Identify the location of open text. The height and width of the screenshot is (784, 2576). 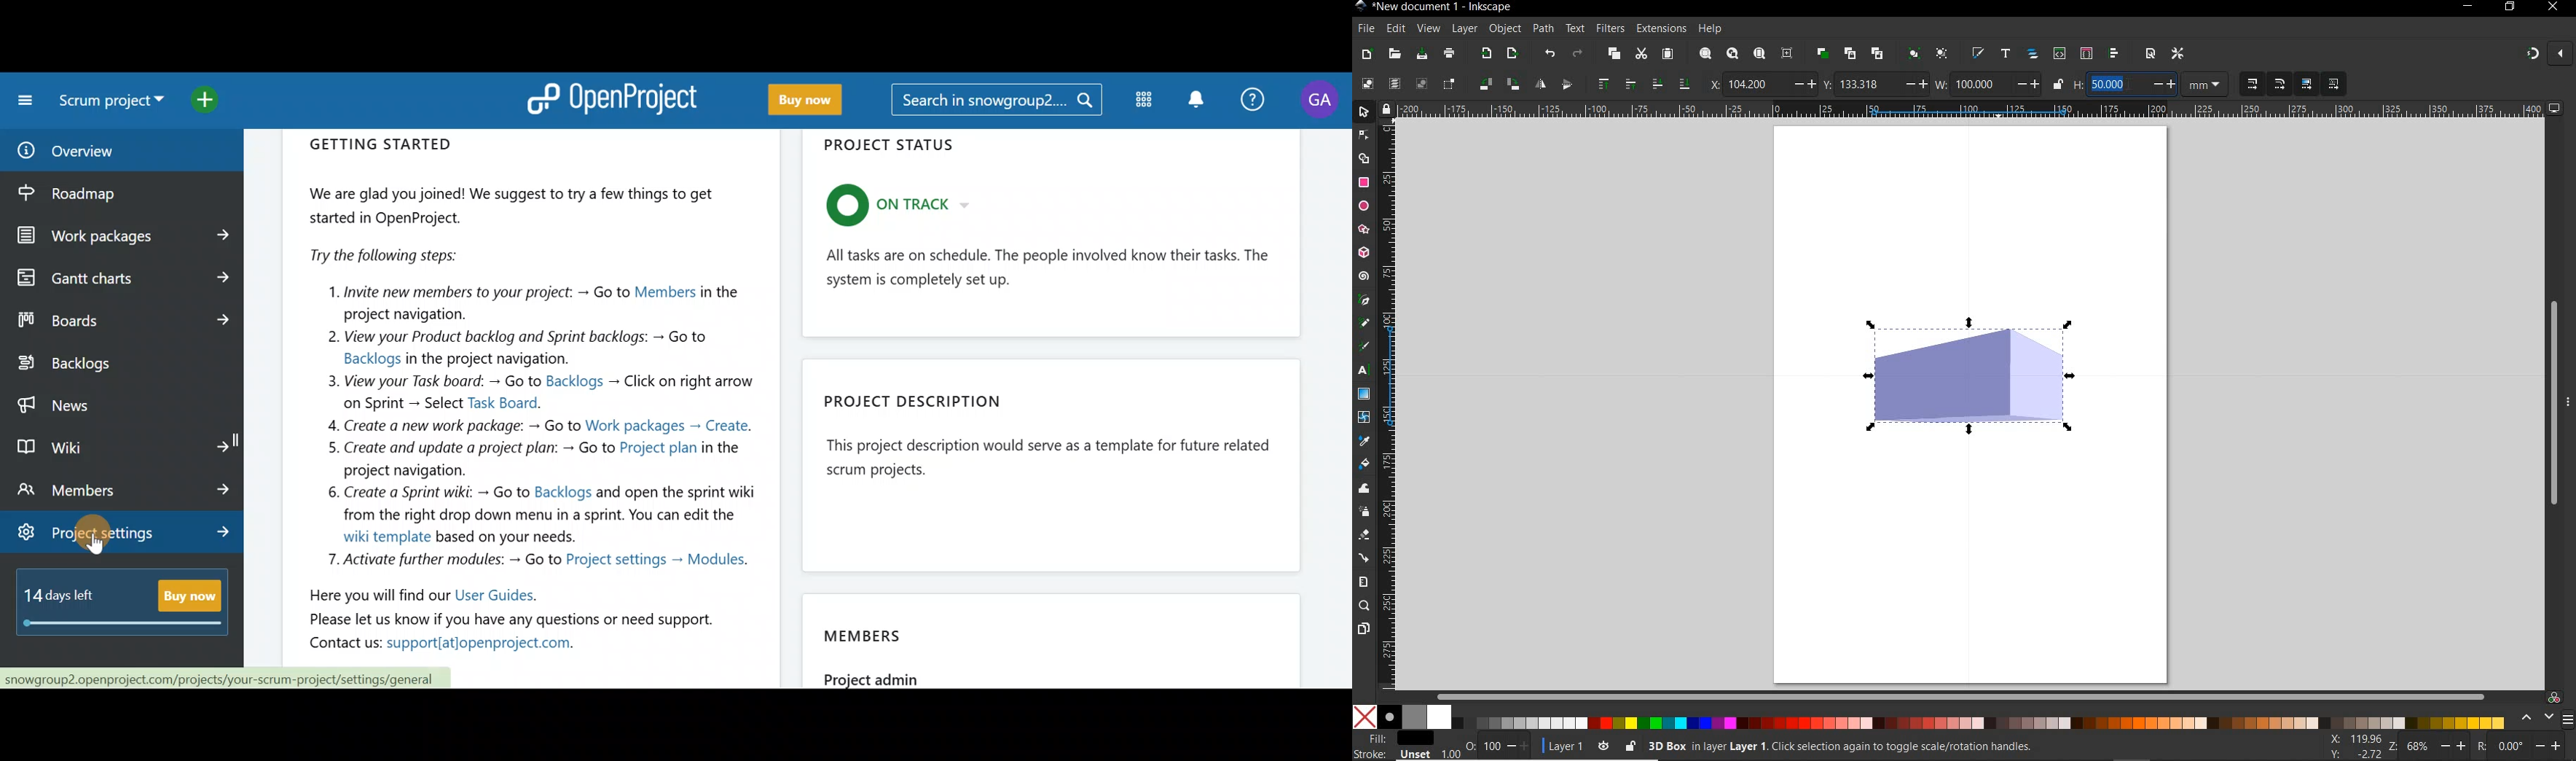
(2005, 54).